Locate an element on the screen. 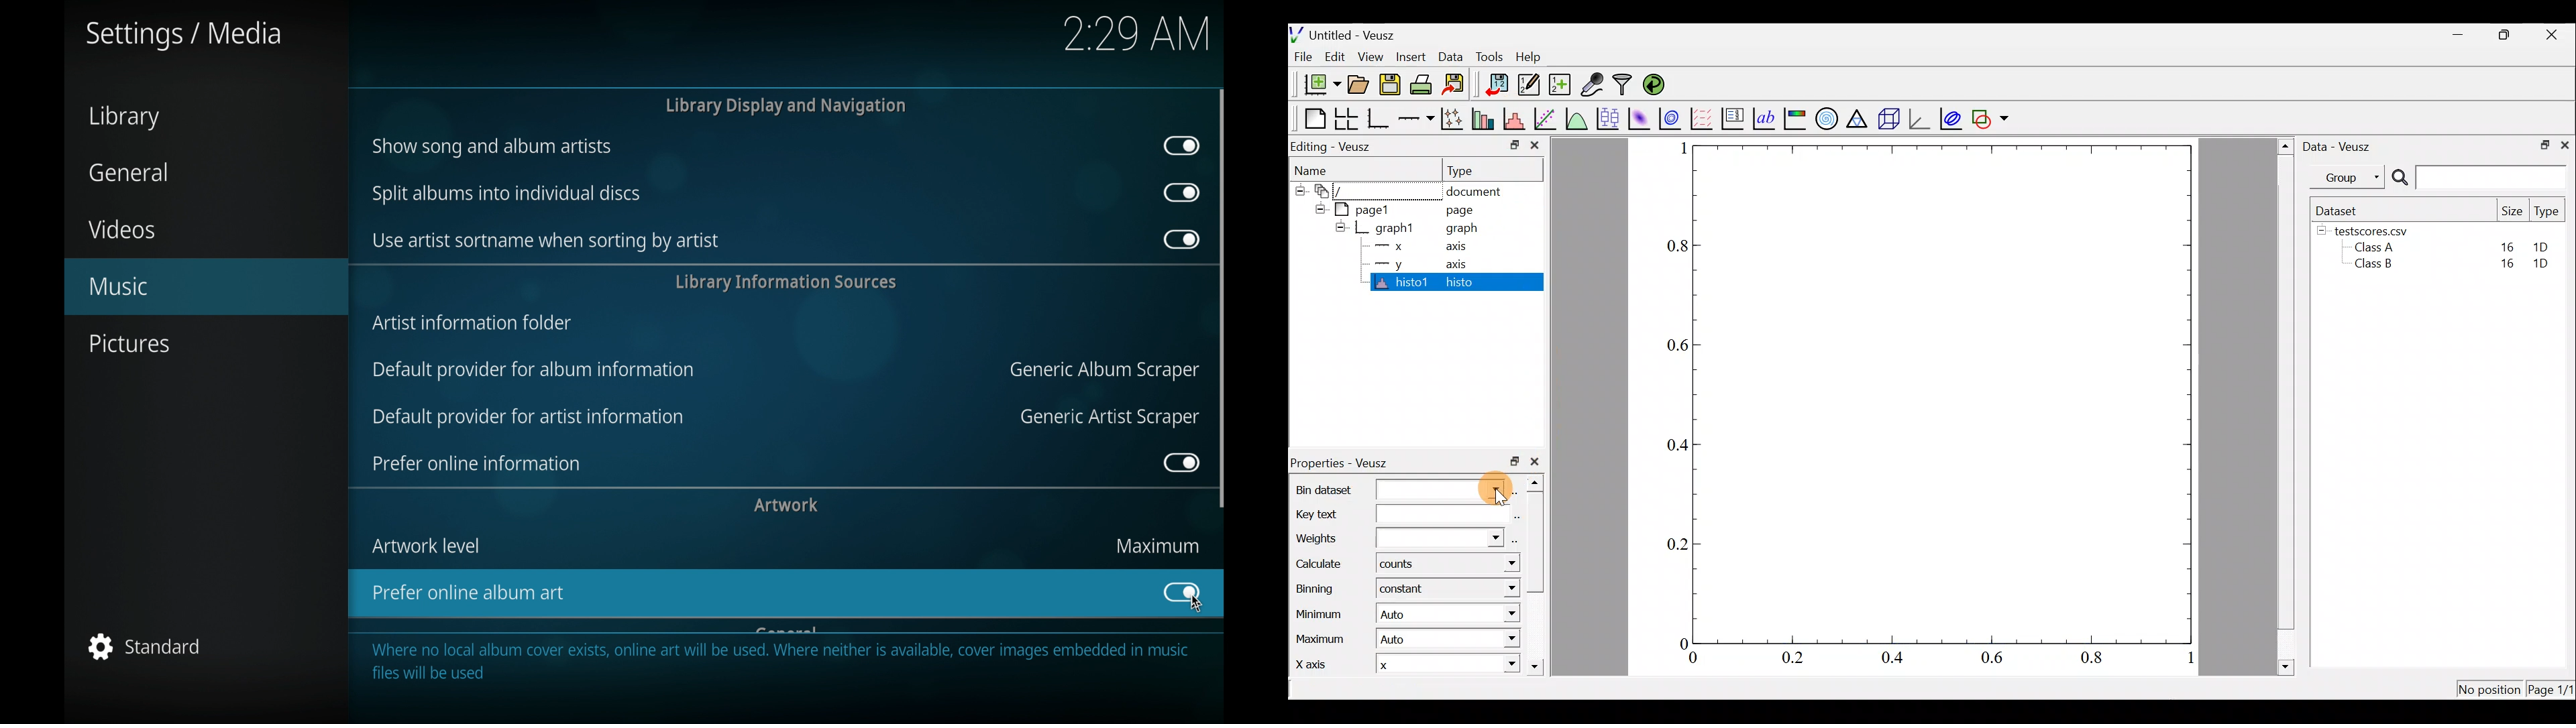 The width and height of the screenshot is (2576, 728). cursor is located at coordinates (1485, 489).